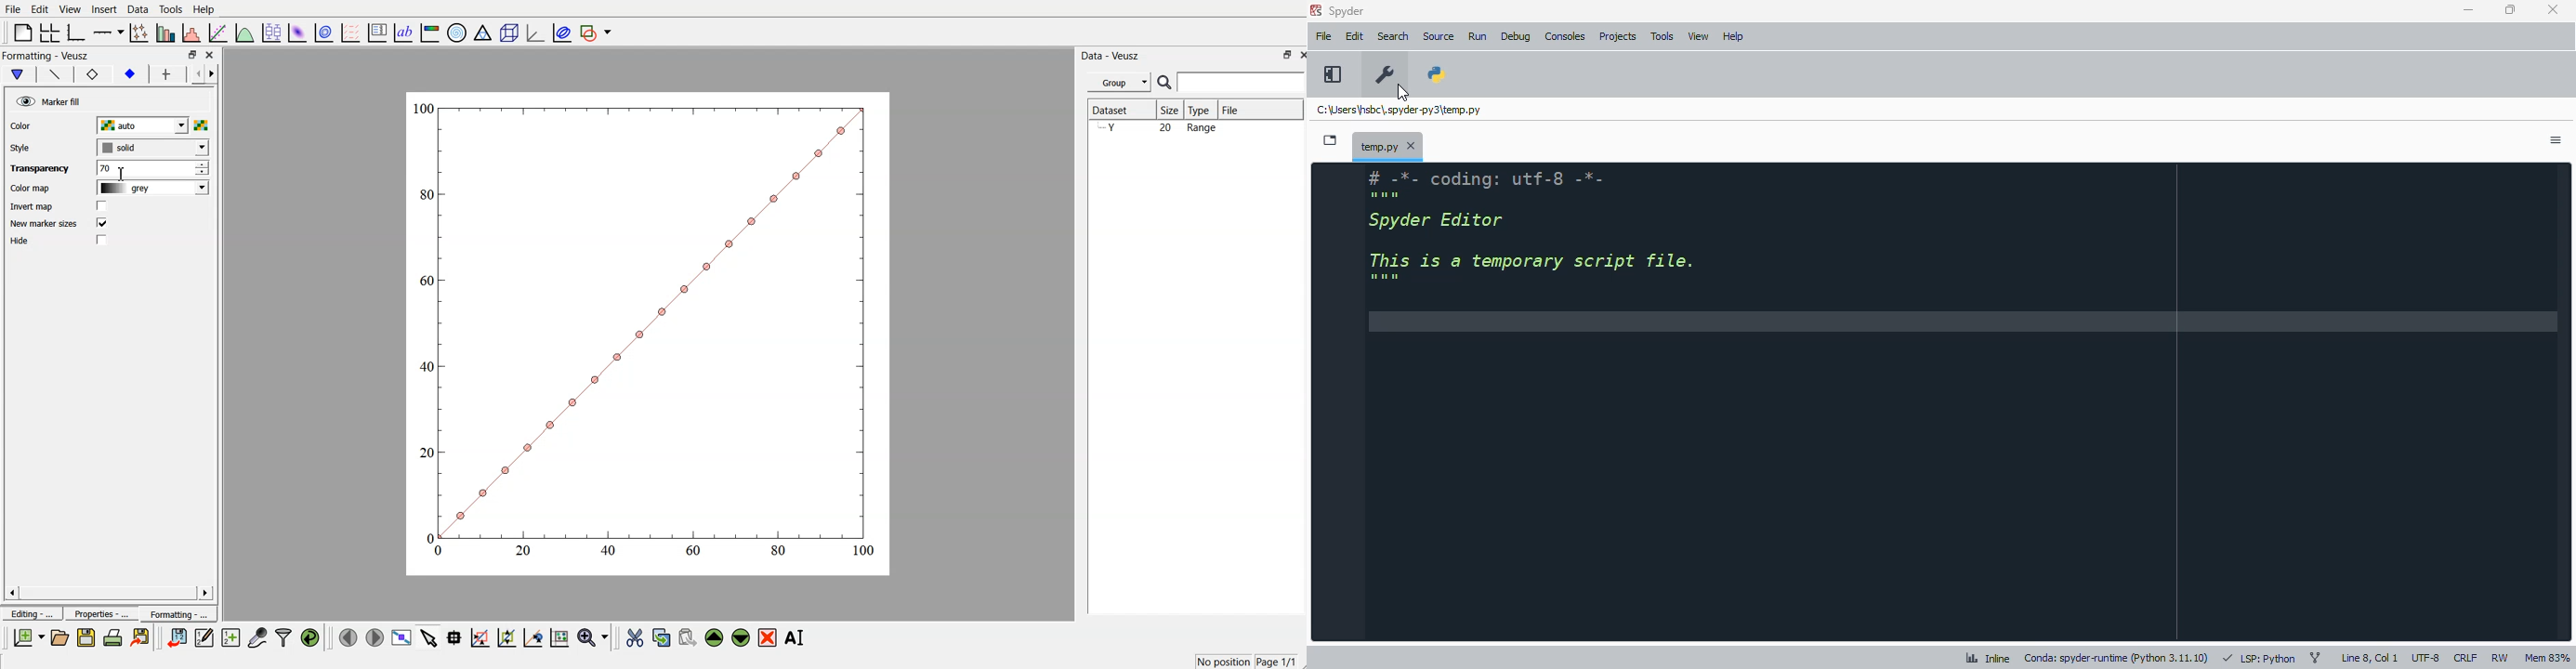 The width and height of the screenshot is (2576, 672). Describe the element at coordinates (2508, 9) in the screenshot. I see `maximize` at that location.